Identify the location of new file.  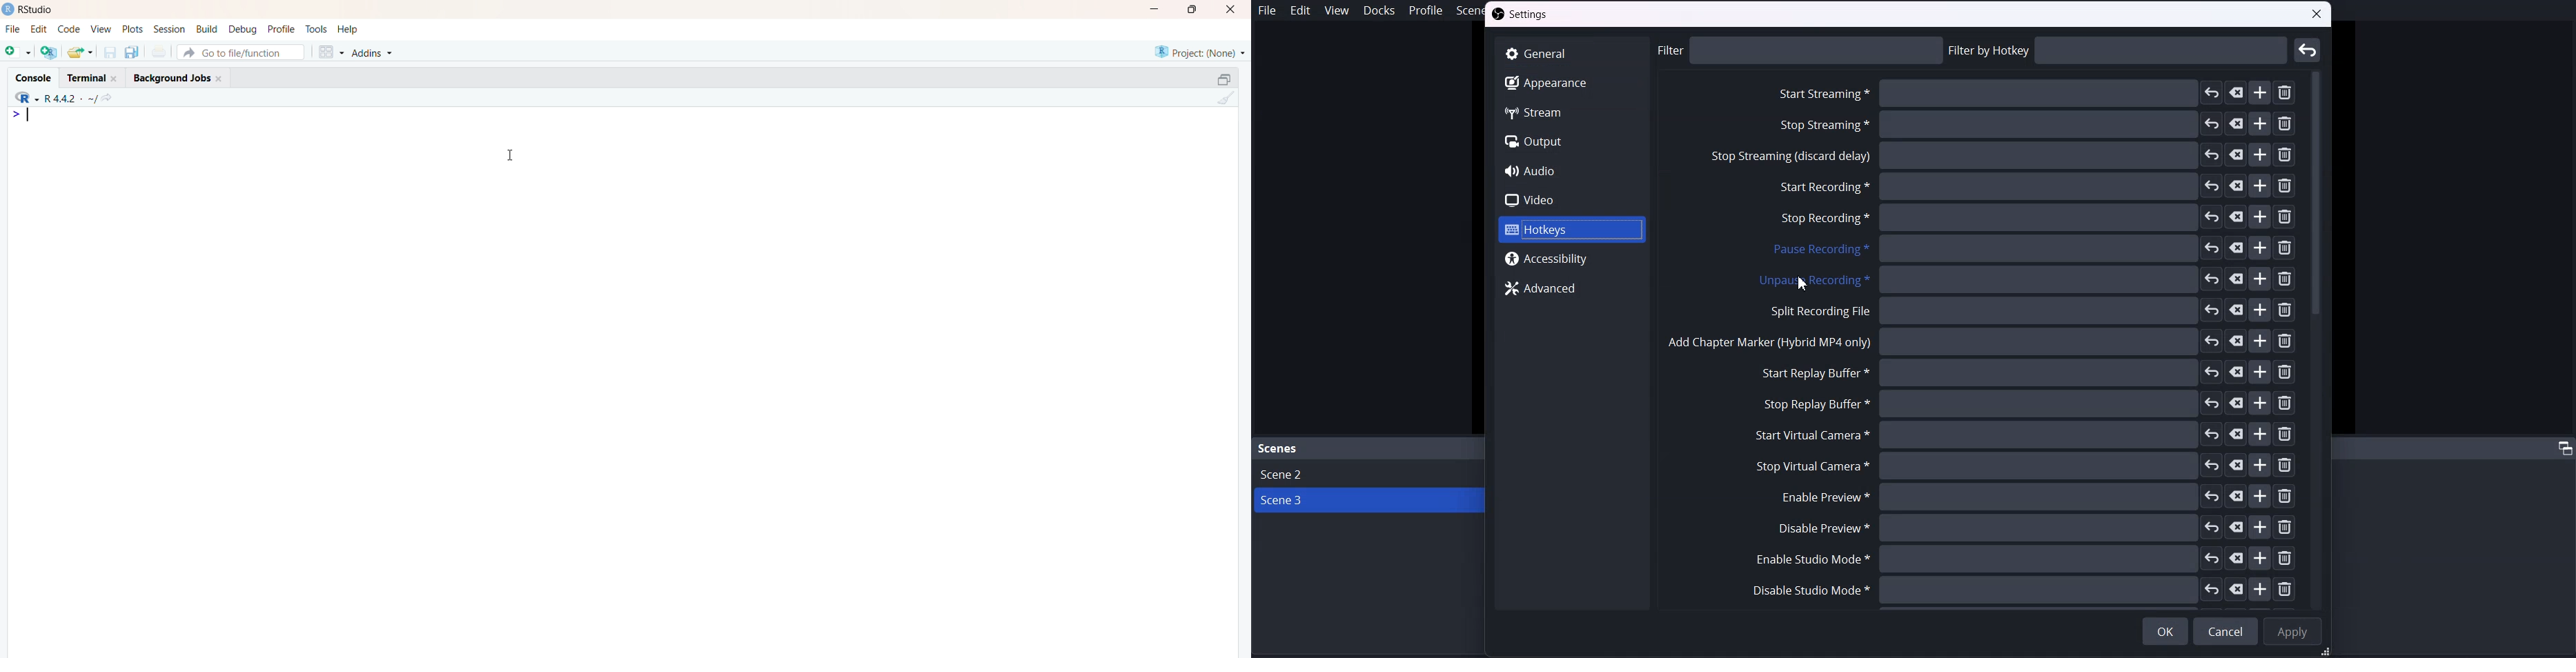
(18, 53).